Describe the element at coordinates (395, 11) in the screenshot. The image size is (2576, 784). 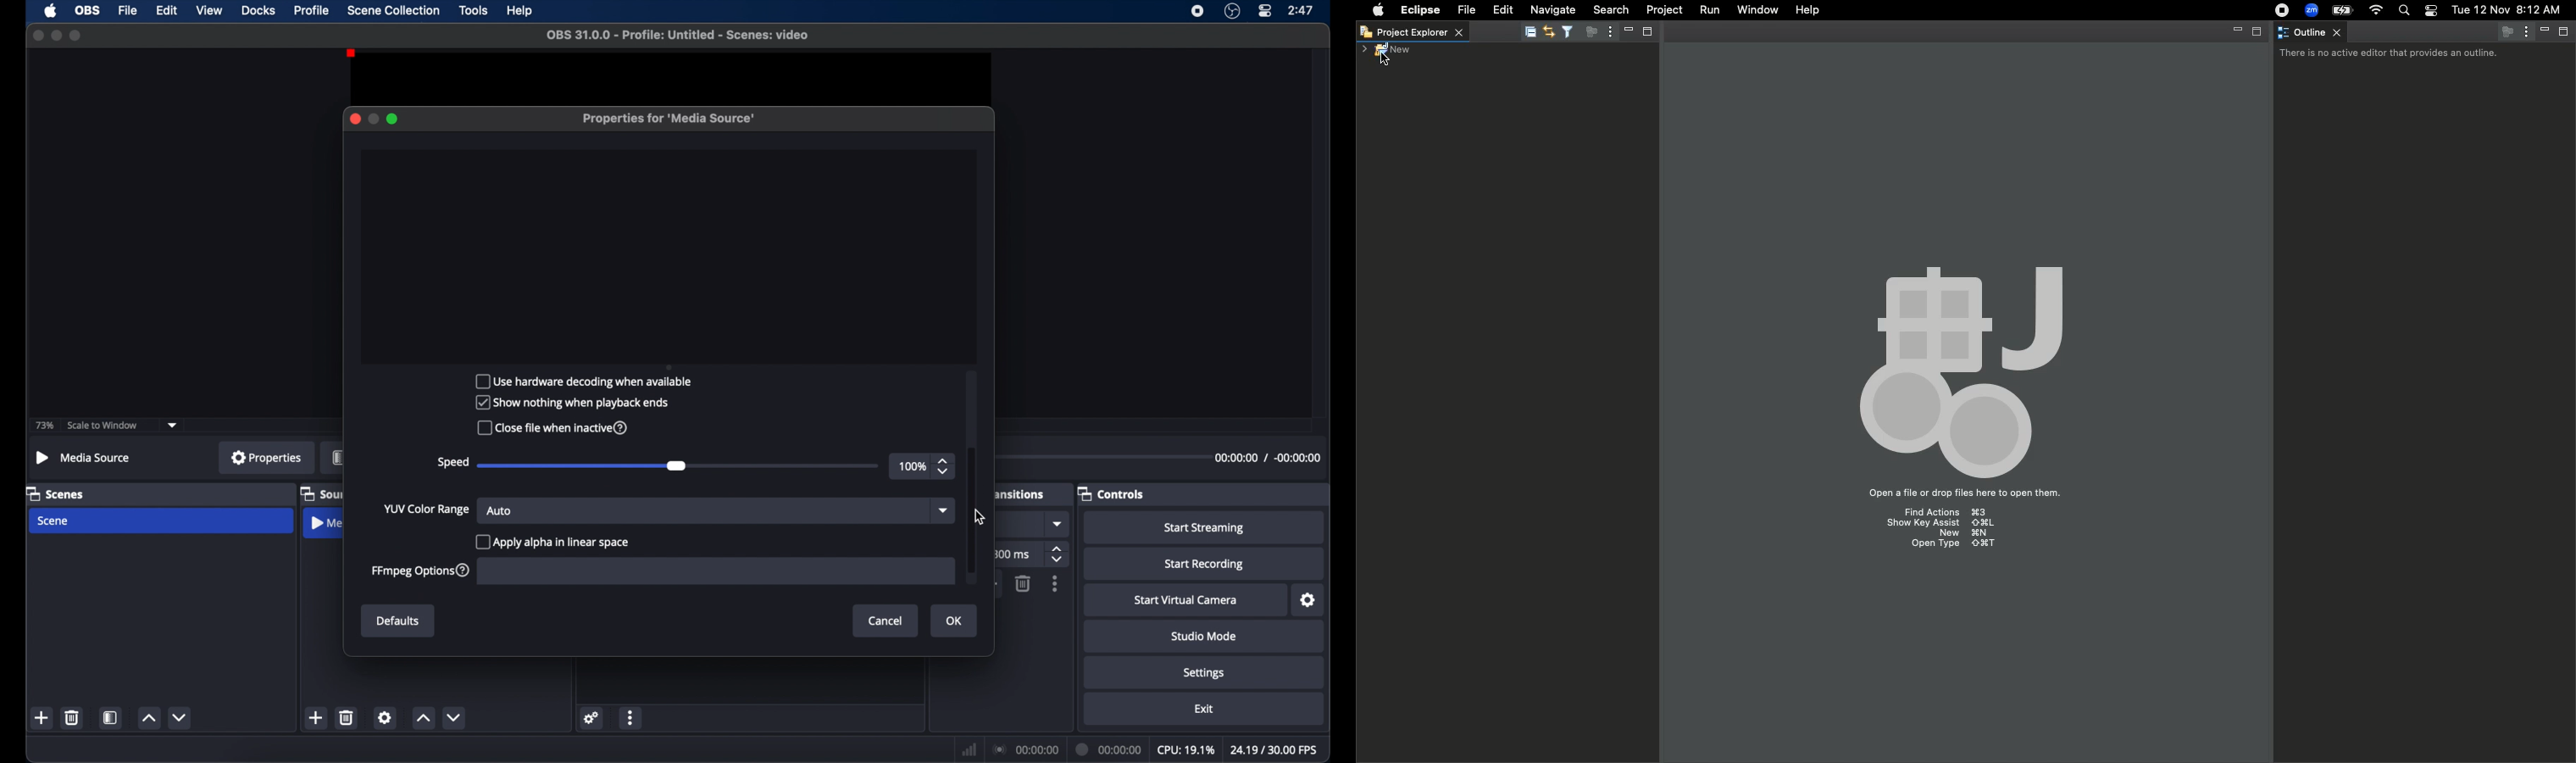
I see `scene collection` at that location.